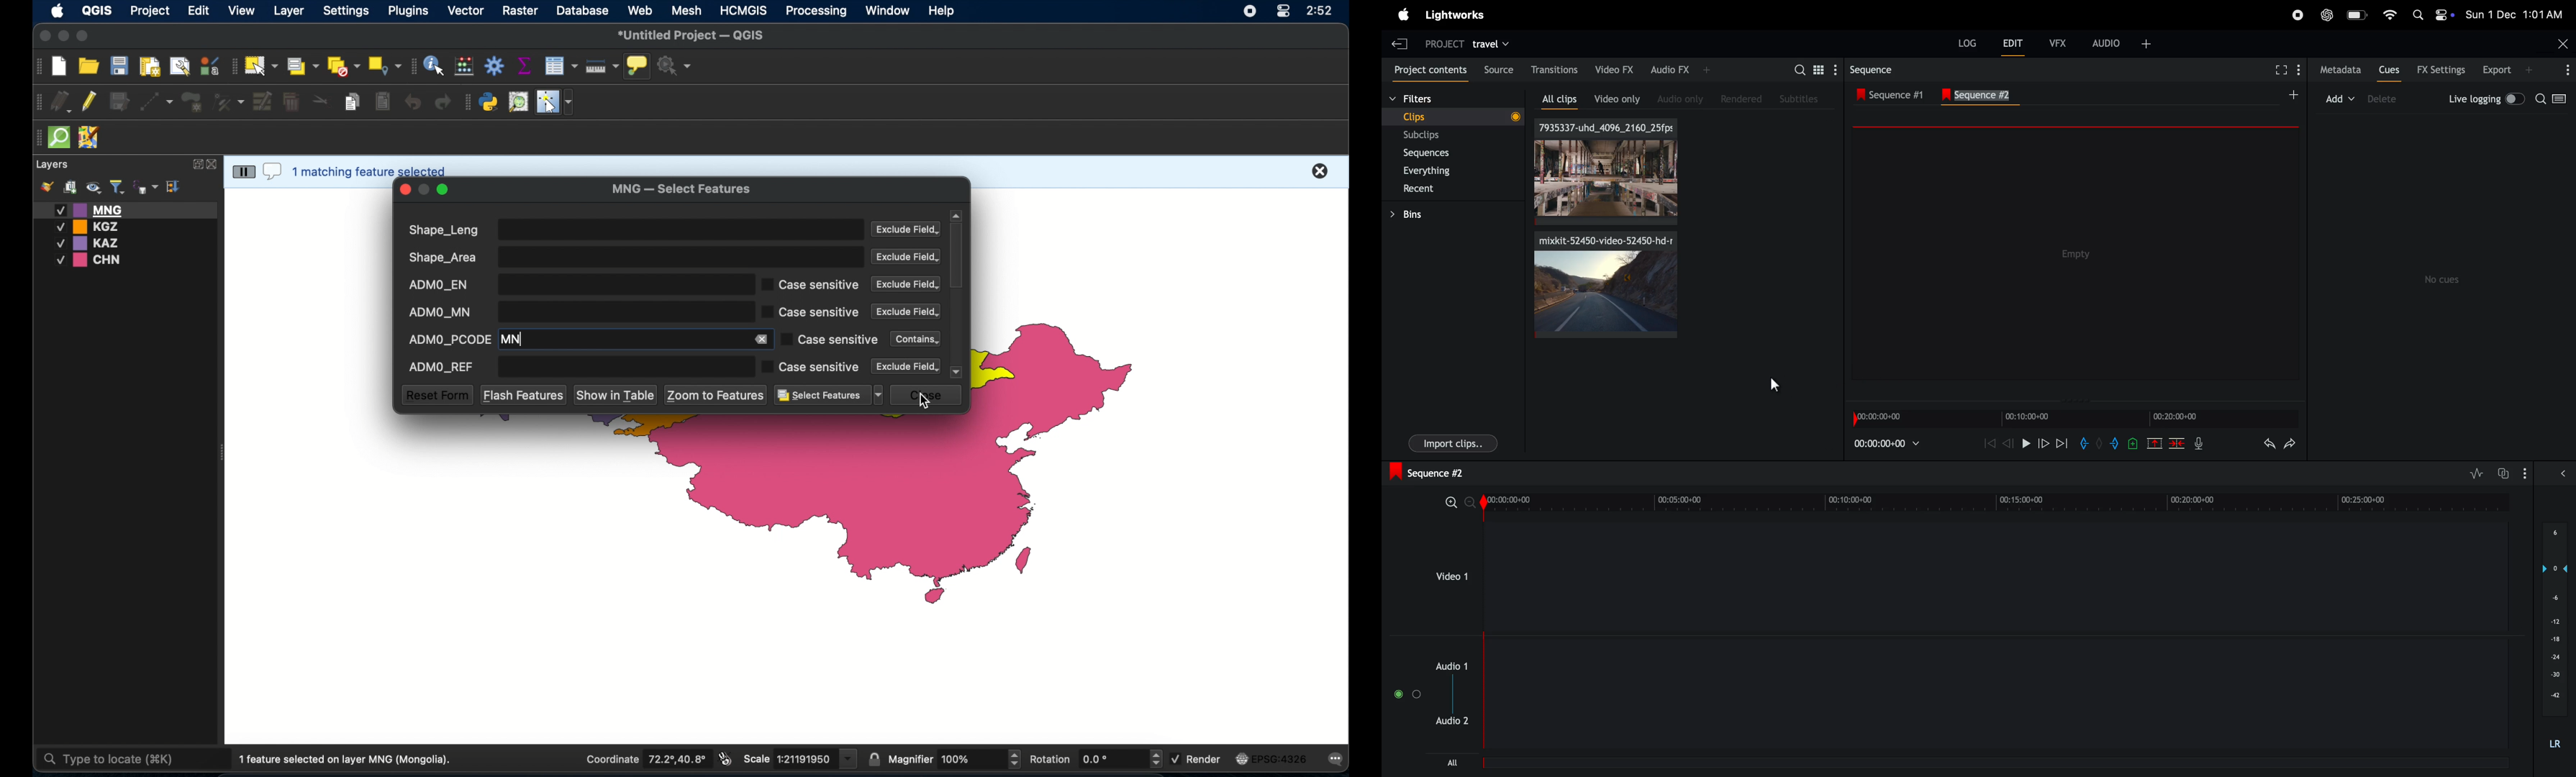 Image resolution: width=2576 pixels, height=784 pixels. Describe the element at coordinates (120, 760) in the screenshot. I see `Type to locate (#K)` at that location.